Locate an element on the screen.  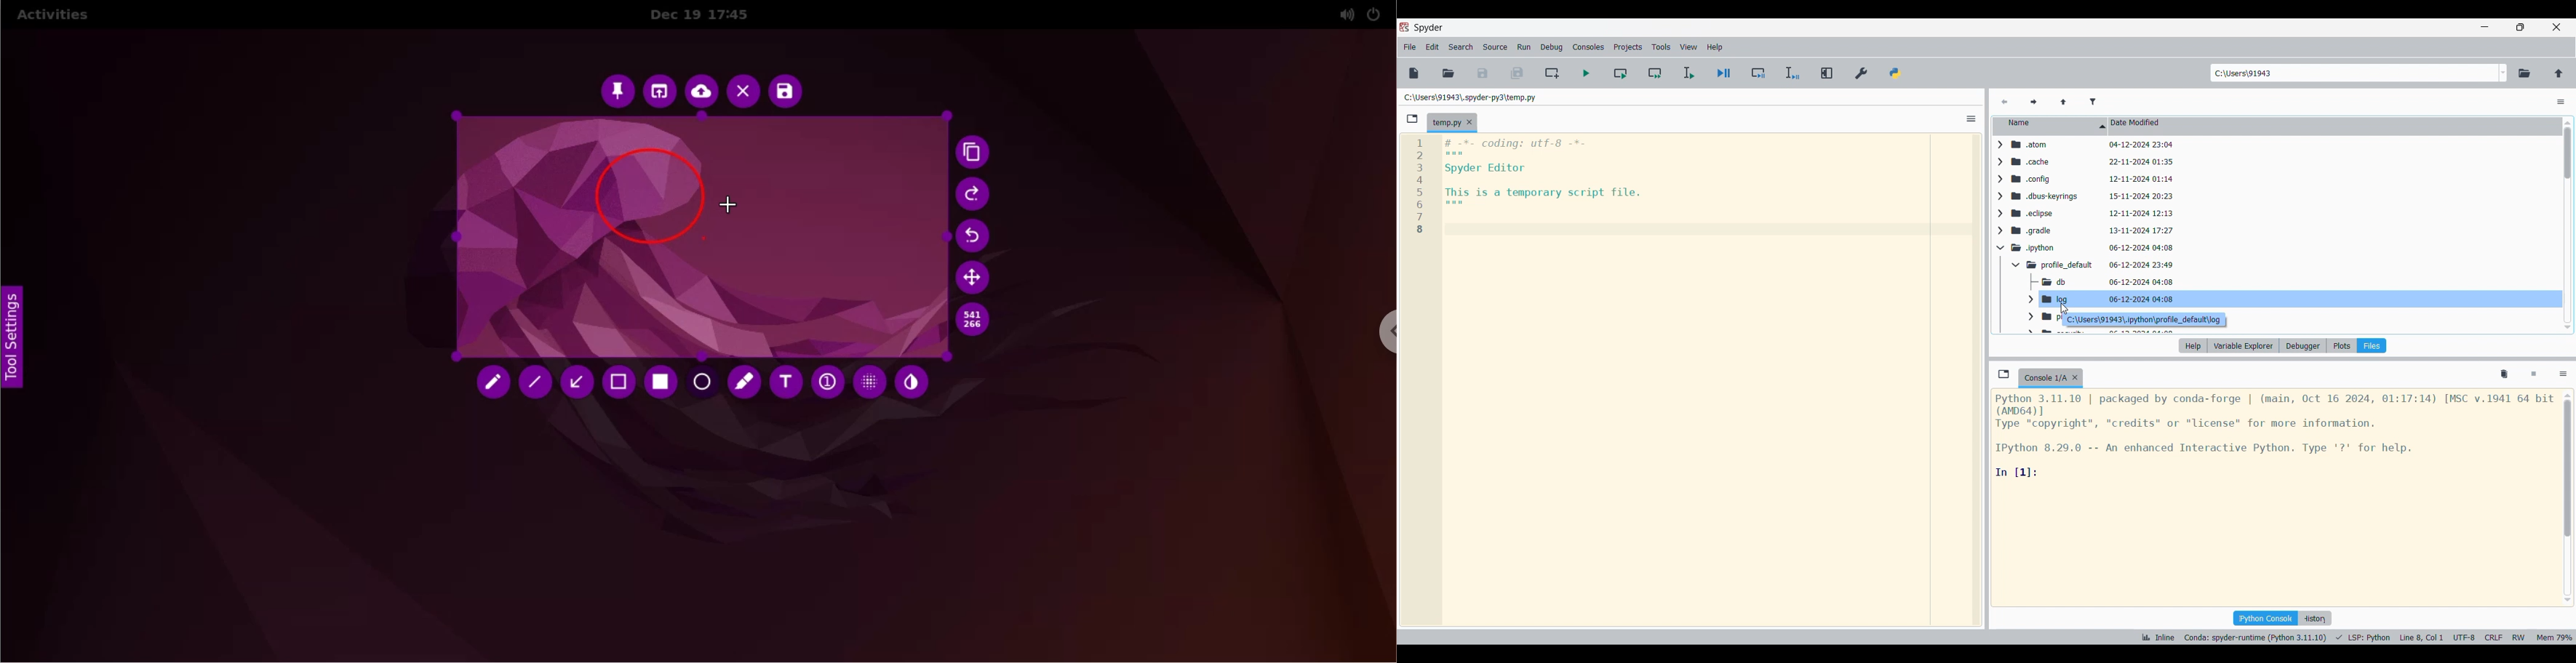
Next is located at coordinates (2034, 103).